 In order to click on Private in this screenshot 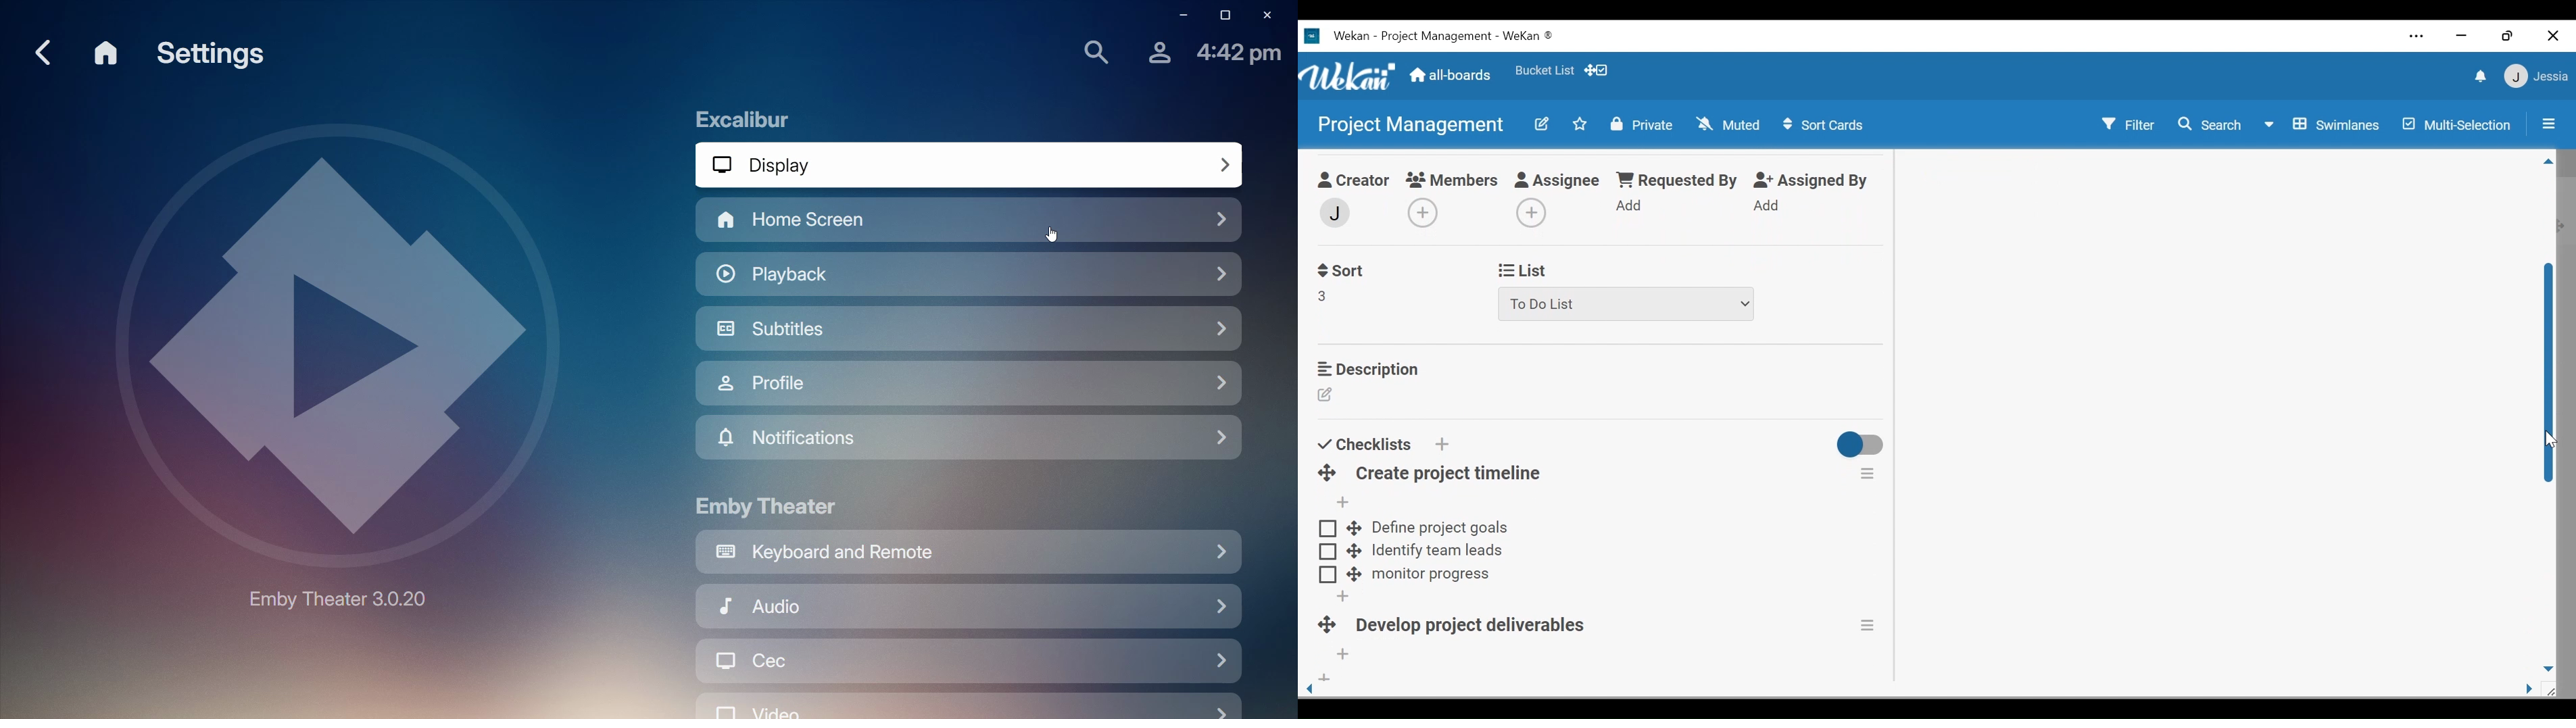, I will do `click(1641, 125)`.